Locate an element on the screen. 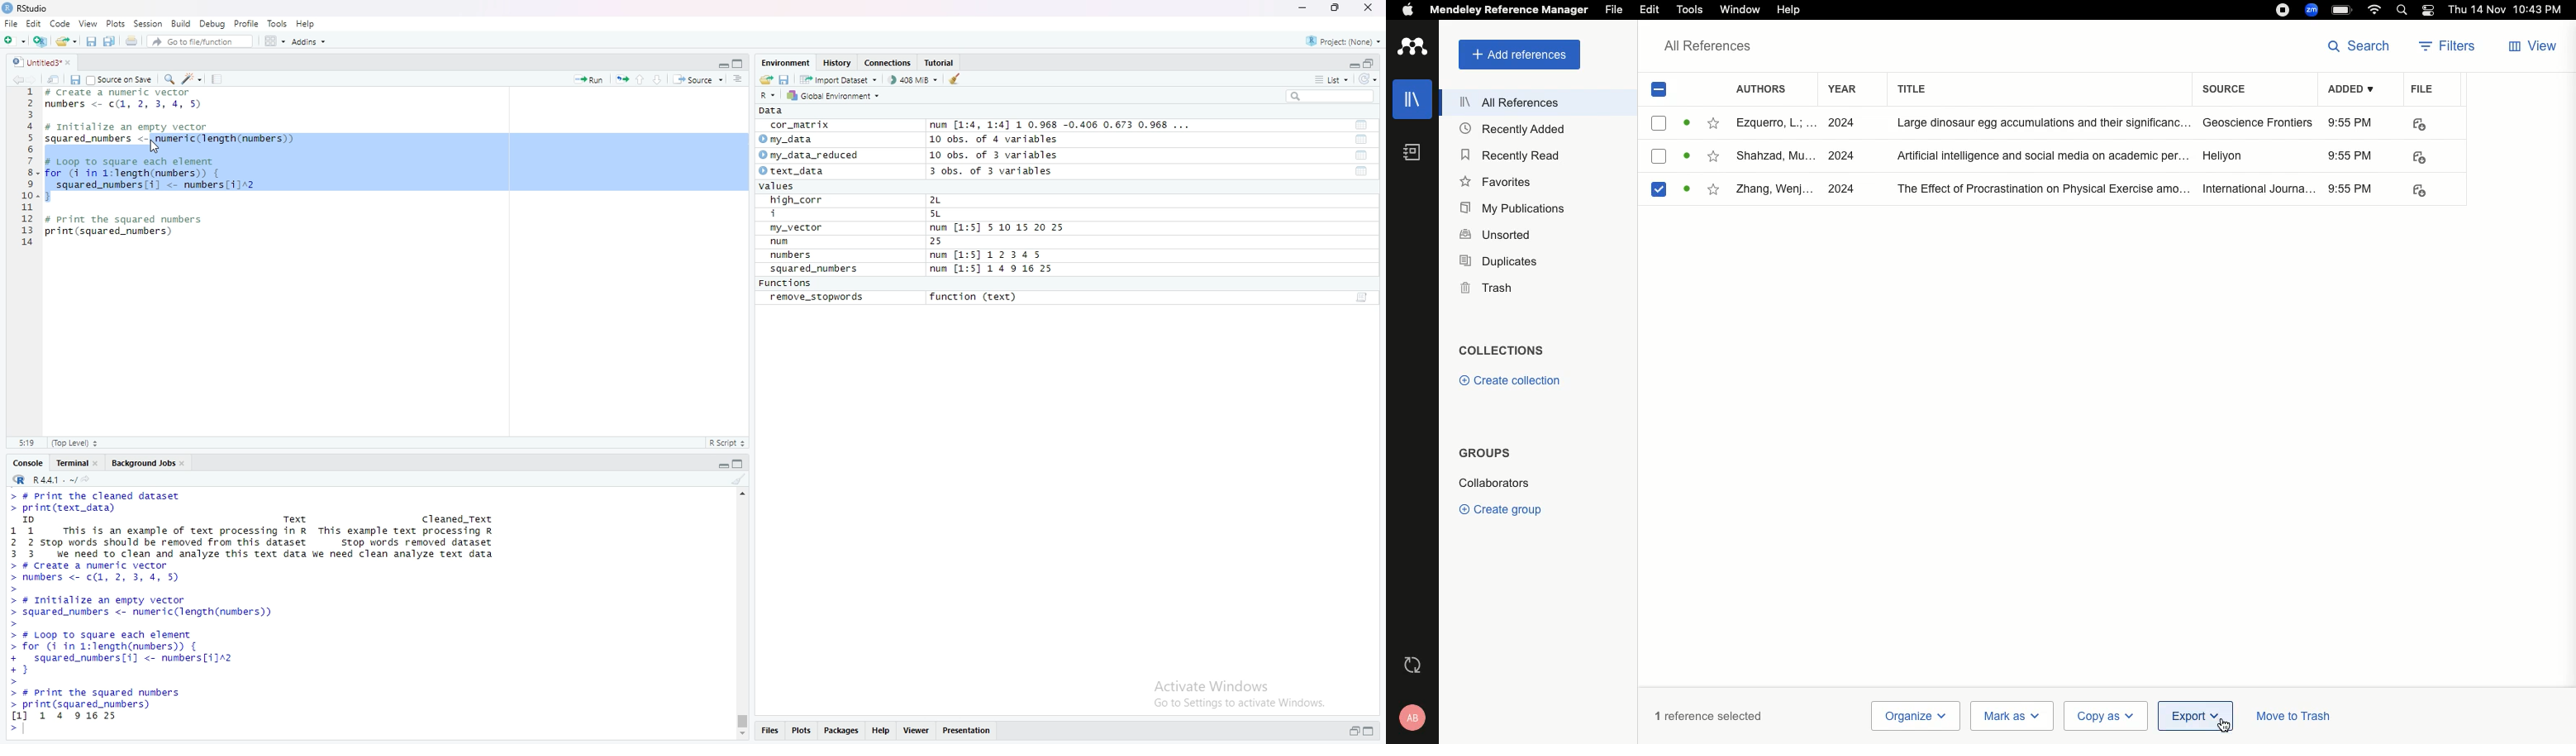 The width and height of the screenshot is (2576, 756). down is located at coordinates (659, 79).